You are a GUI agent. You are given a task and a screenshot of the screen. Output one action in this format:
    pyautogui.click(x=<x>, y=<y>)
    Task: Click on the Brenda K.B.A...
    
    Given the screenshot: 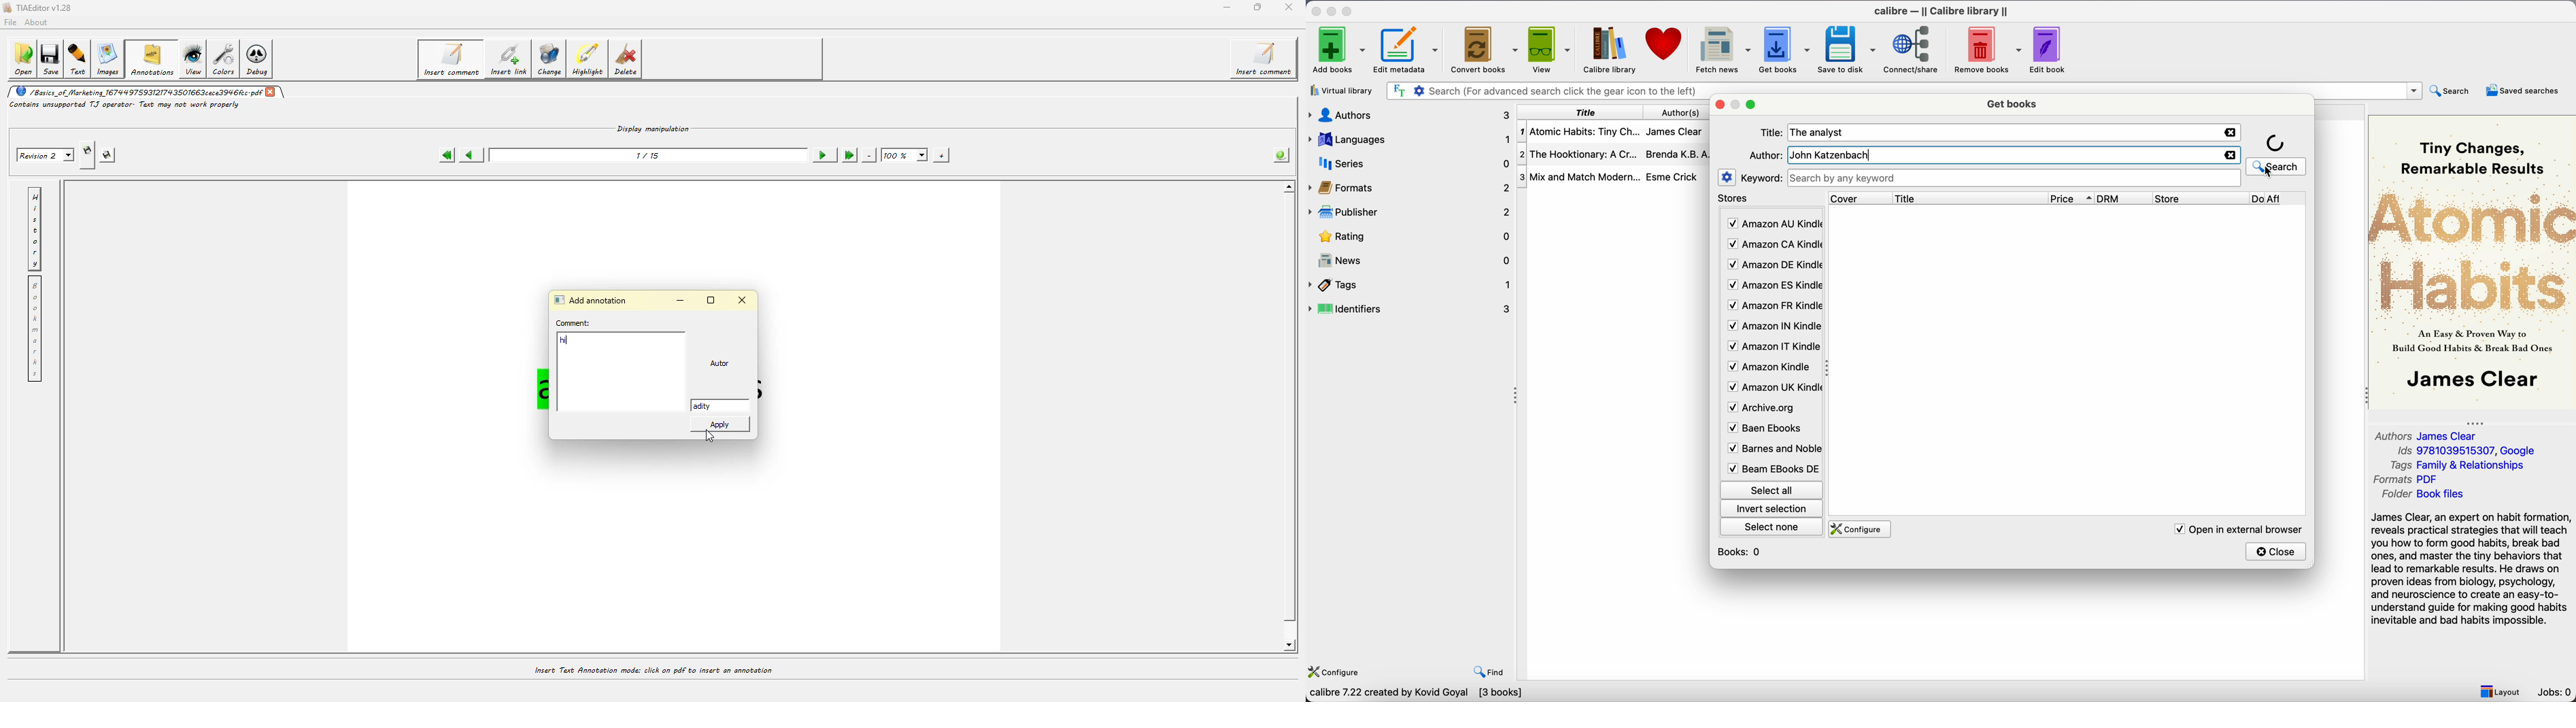 What is the action you would take?
    pyautogui.click(x=1680, y=154)
    